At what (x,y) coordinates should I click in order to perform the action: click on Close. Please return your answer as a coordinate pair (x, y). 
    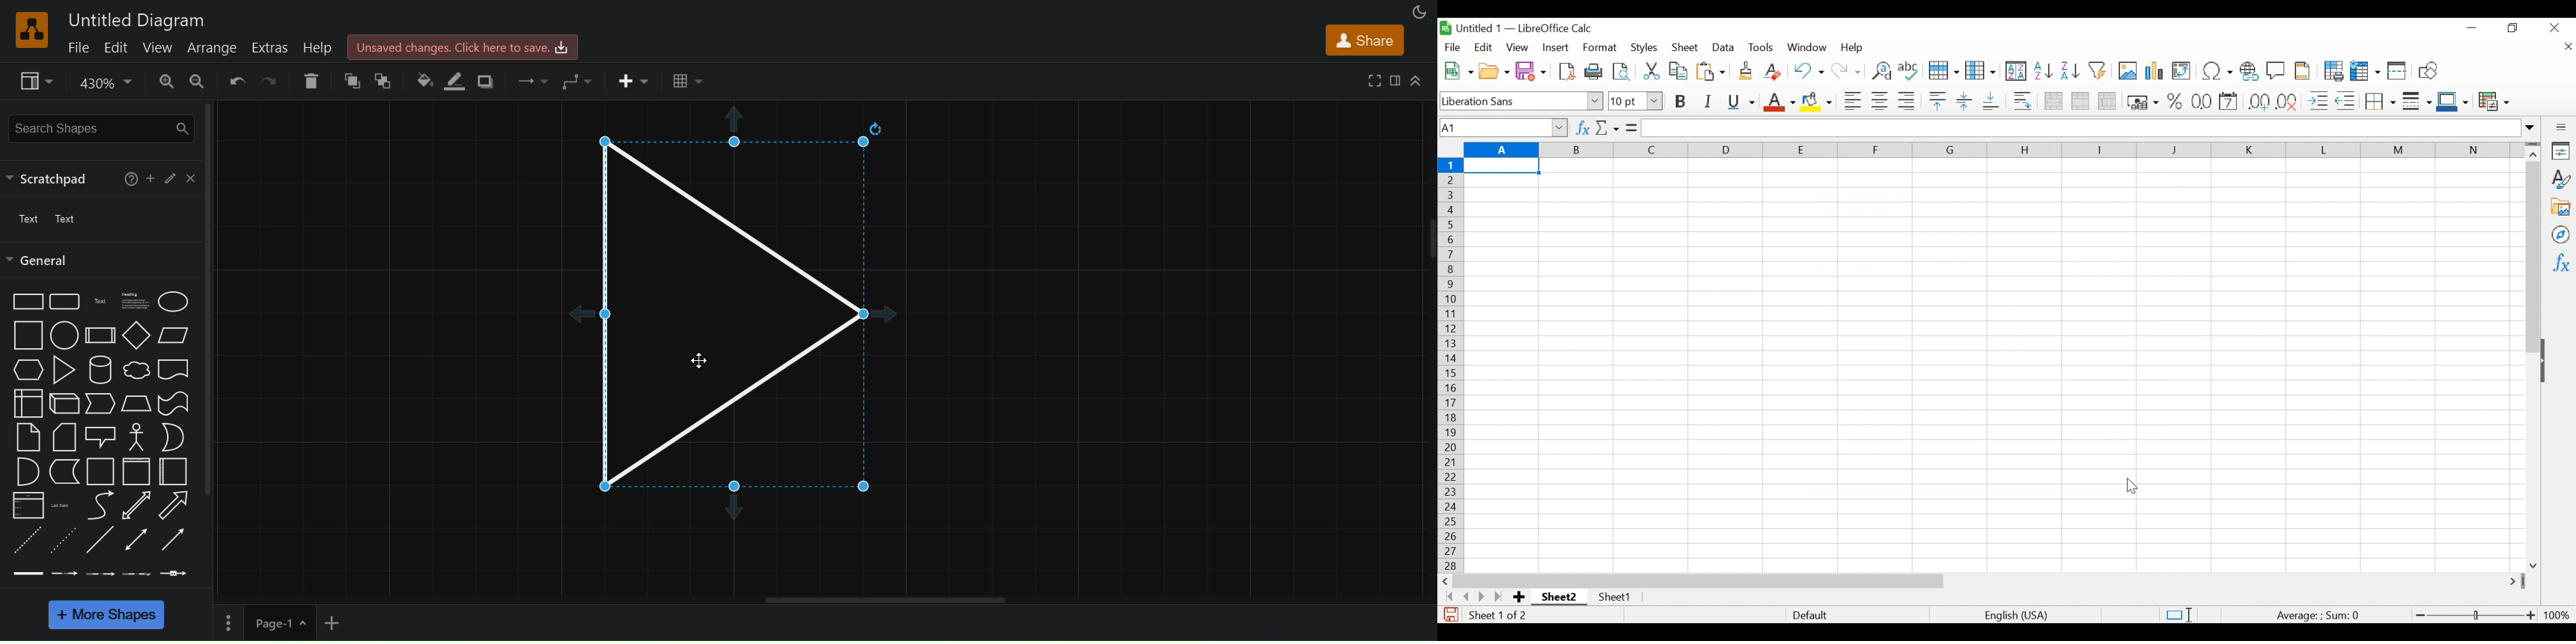
    Looking at the image, I should click on (2554, 29).